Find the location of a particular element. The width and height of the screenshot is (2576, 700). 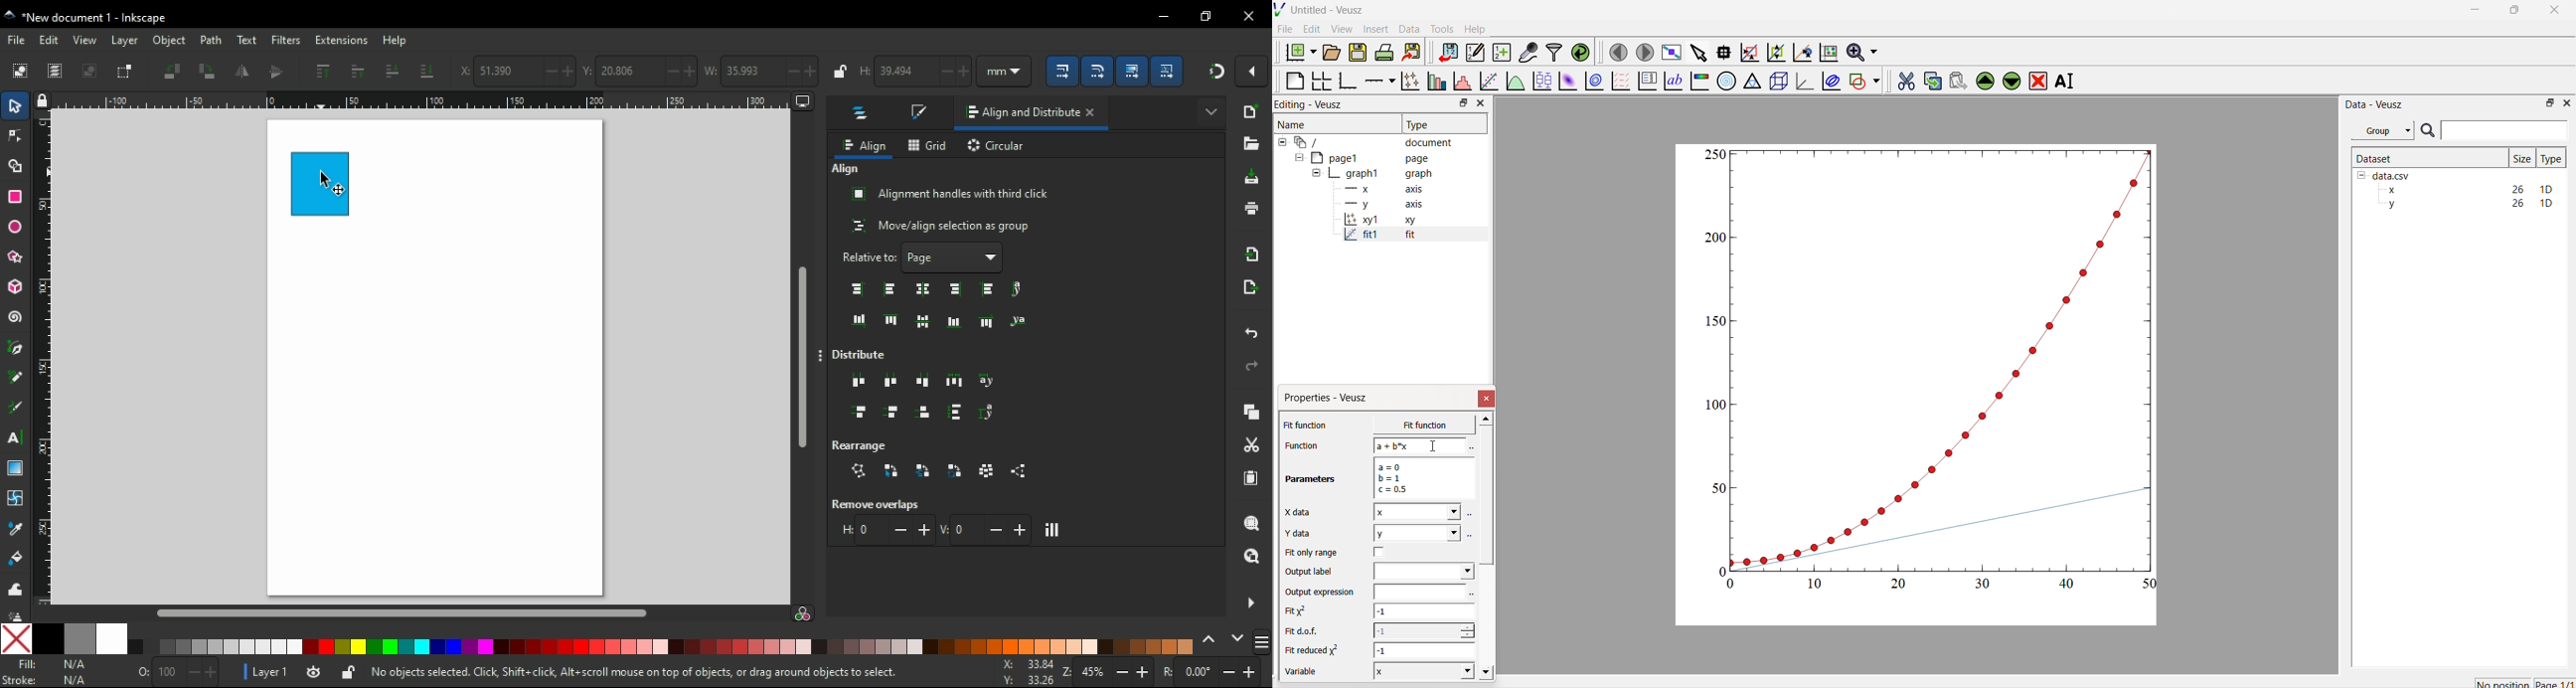

paint bucket tool is located at coordinates (16, 557).